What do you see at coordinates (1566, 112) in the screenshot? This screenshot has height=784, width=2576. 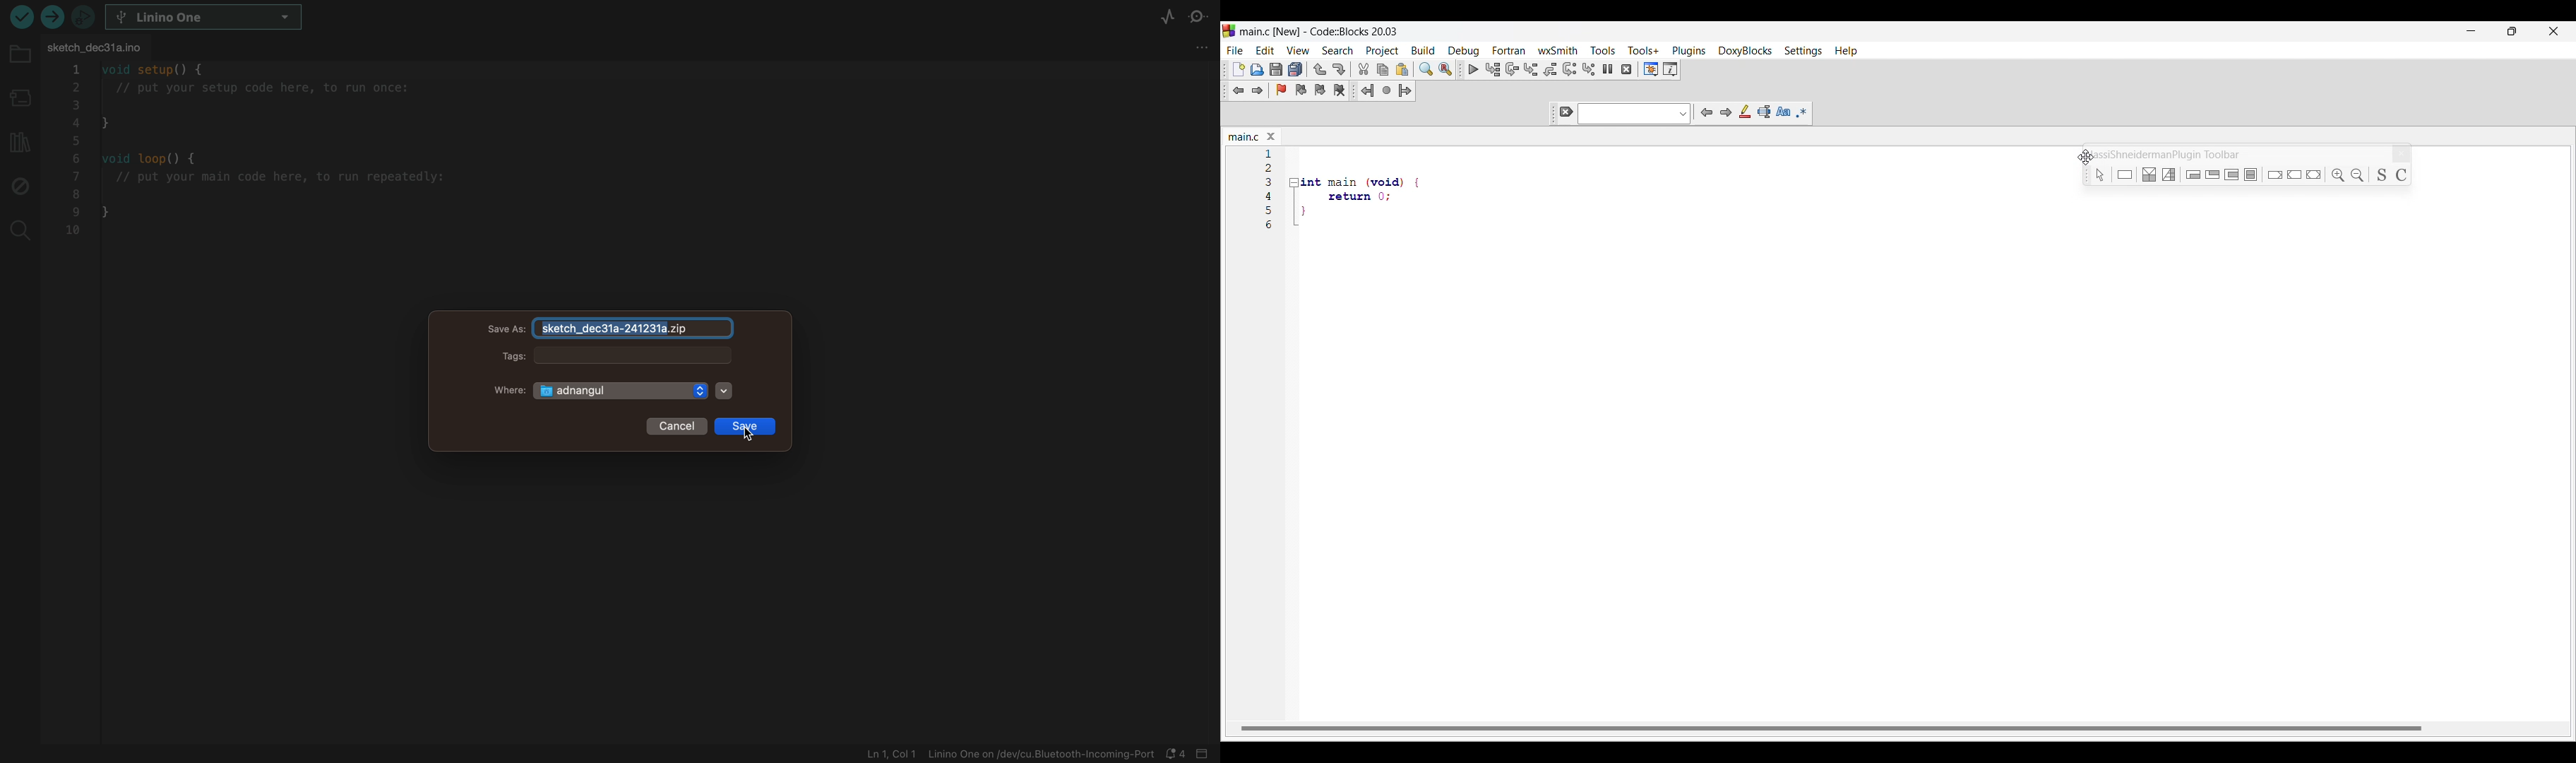 I see `Clear` at bounding box center [1566, 112].